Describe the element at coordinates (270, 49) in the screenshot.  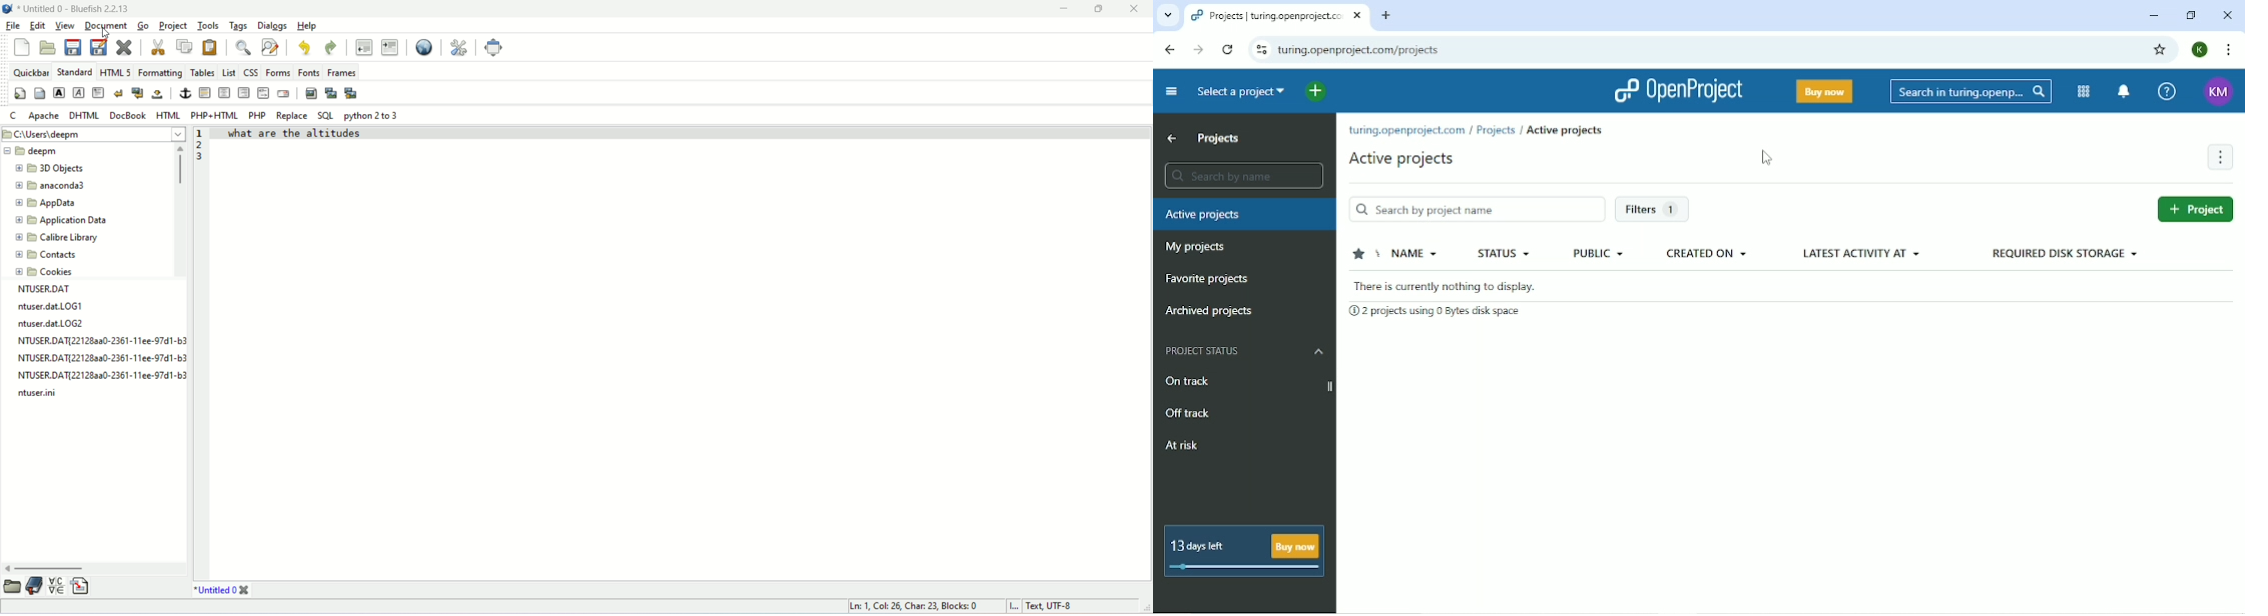
I see `advance find and replace` at that location.